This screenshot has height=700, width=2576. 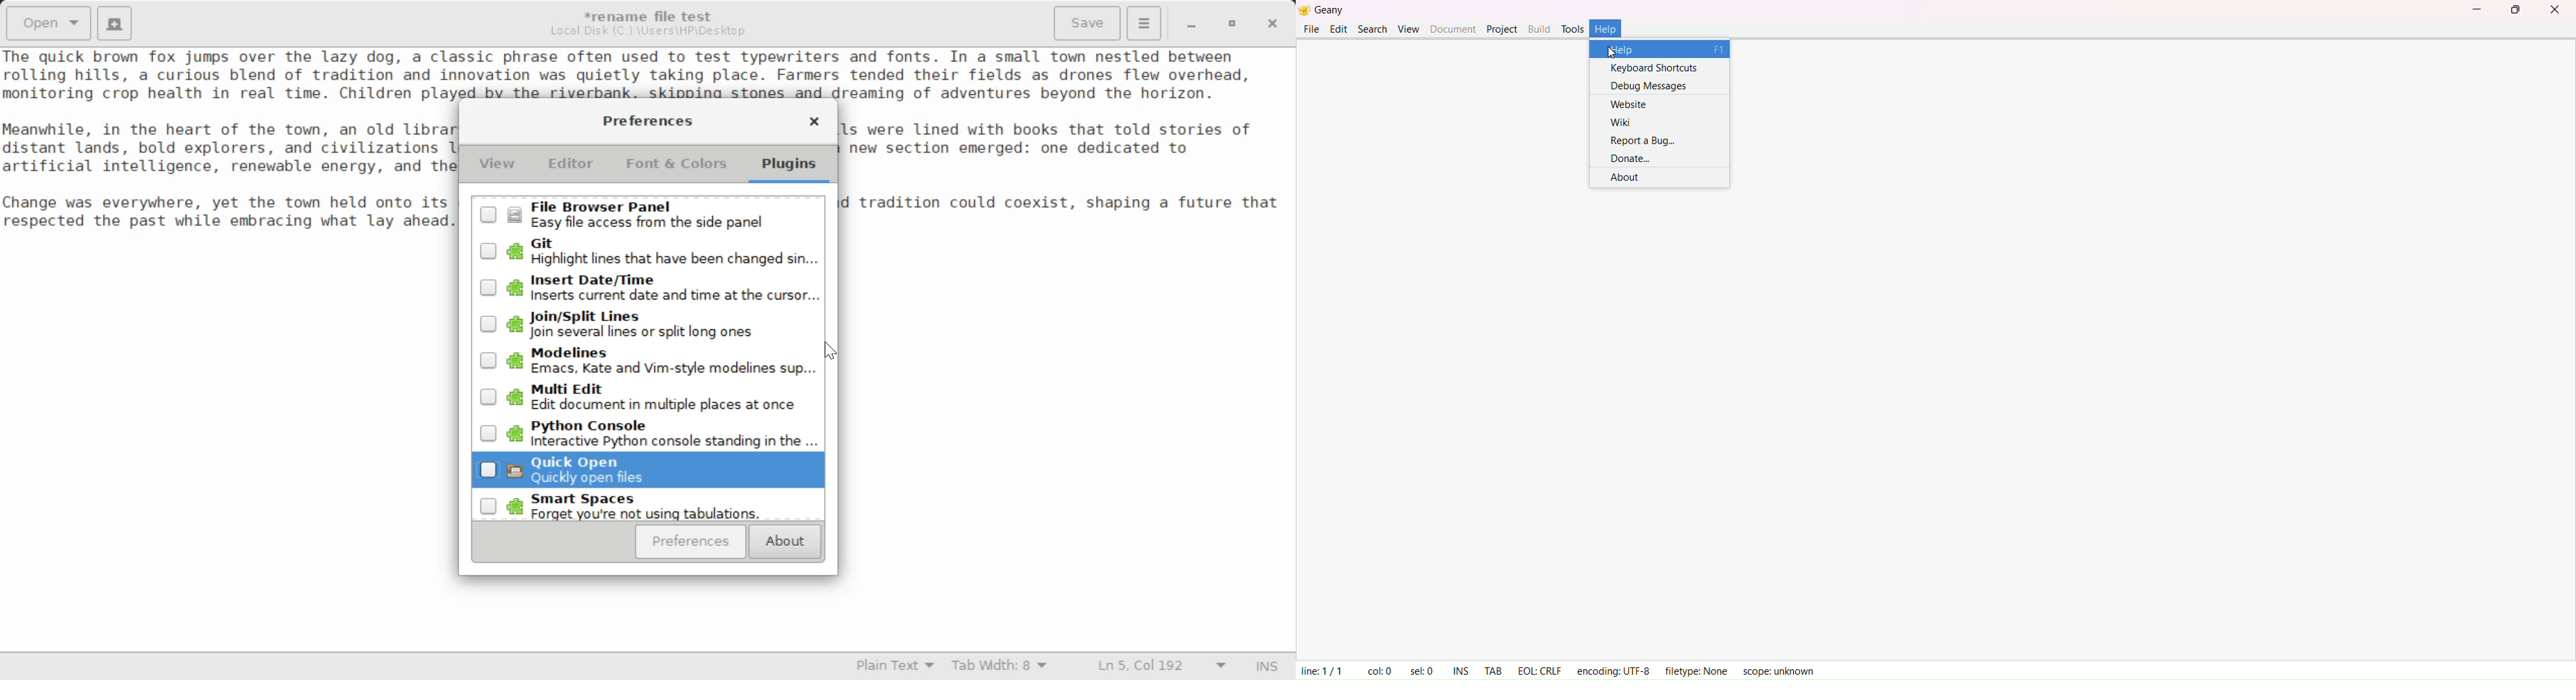 I want to click on build, so click(x=1537, y=29).